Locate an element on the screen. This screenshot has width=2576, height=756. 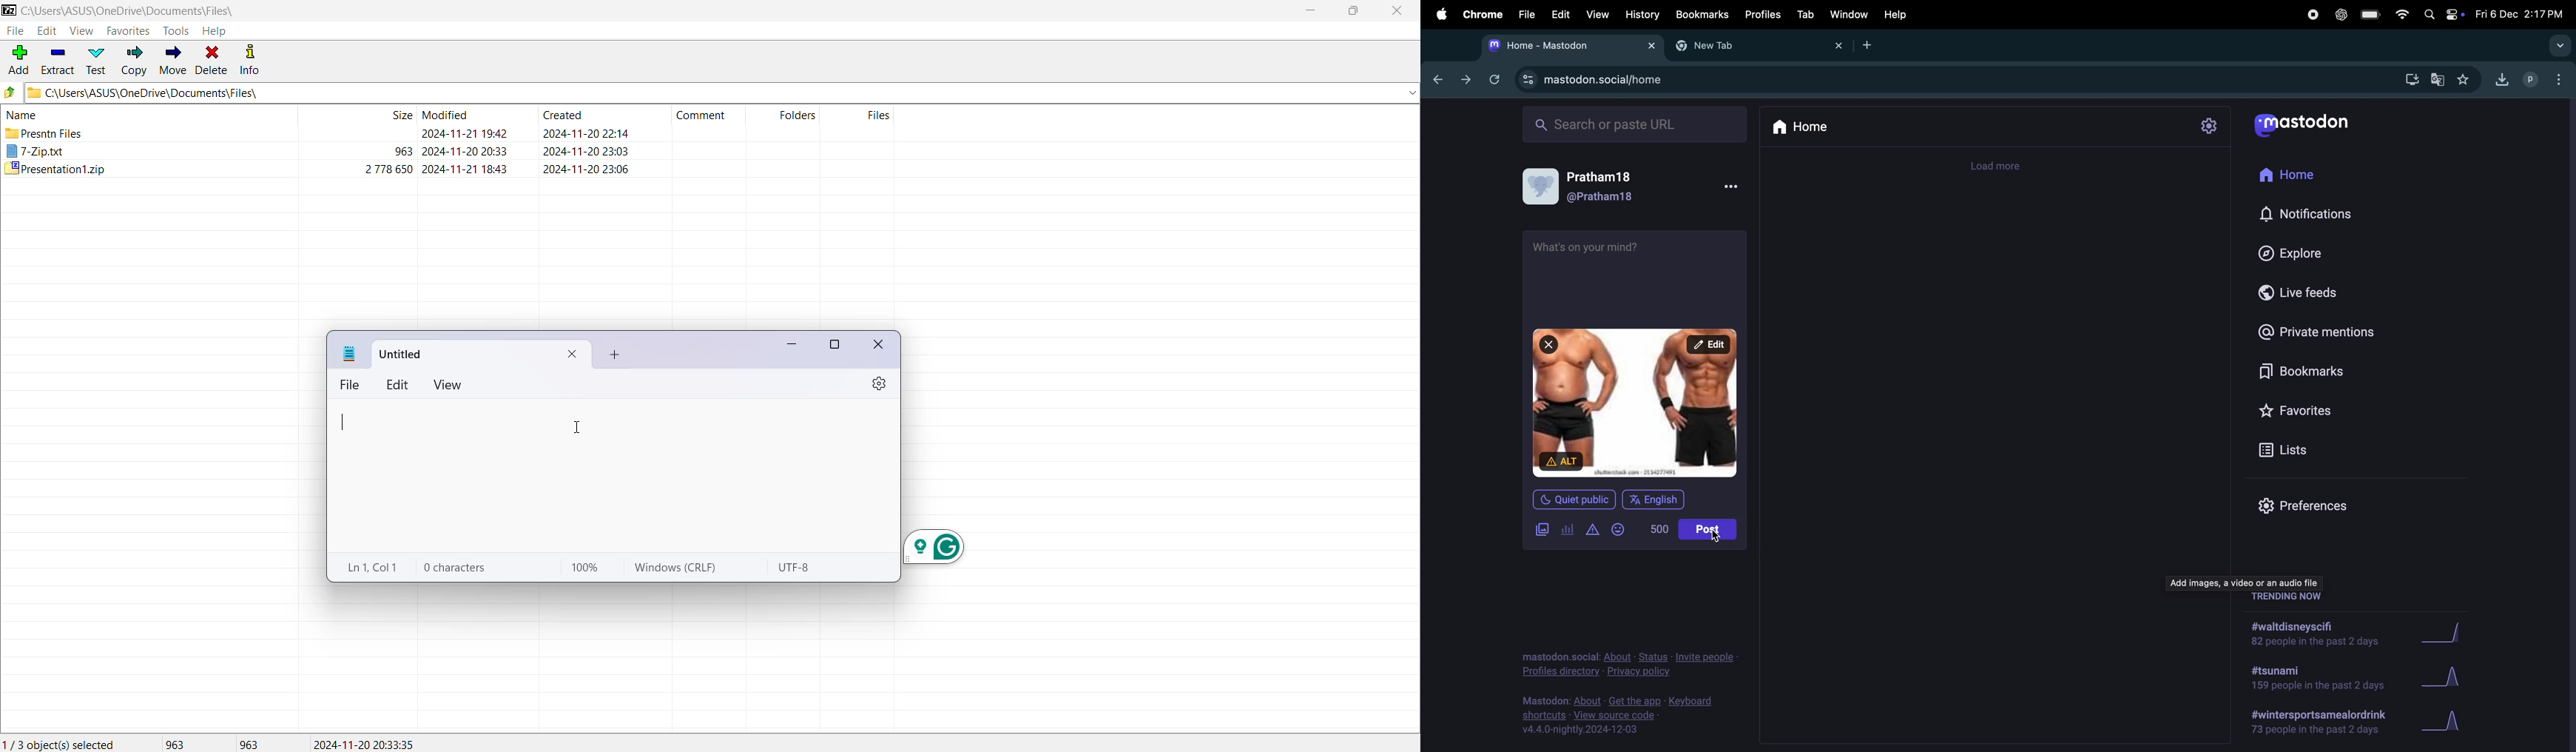
downloads is located at coordinates (2502, 78).